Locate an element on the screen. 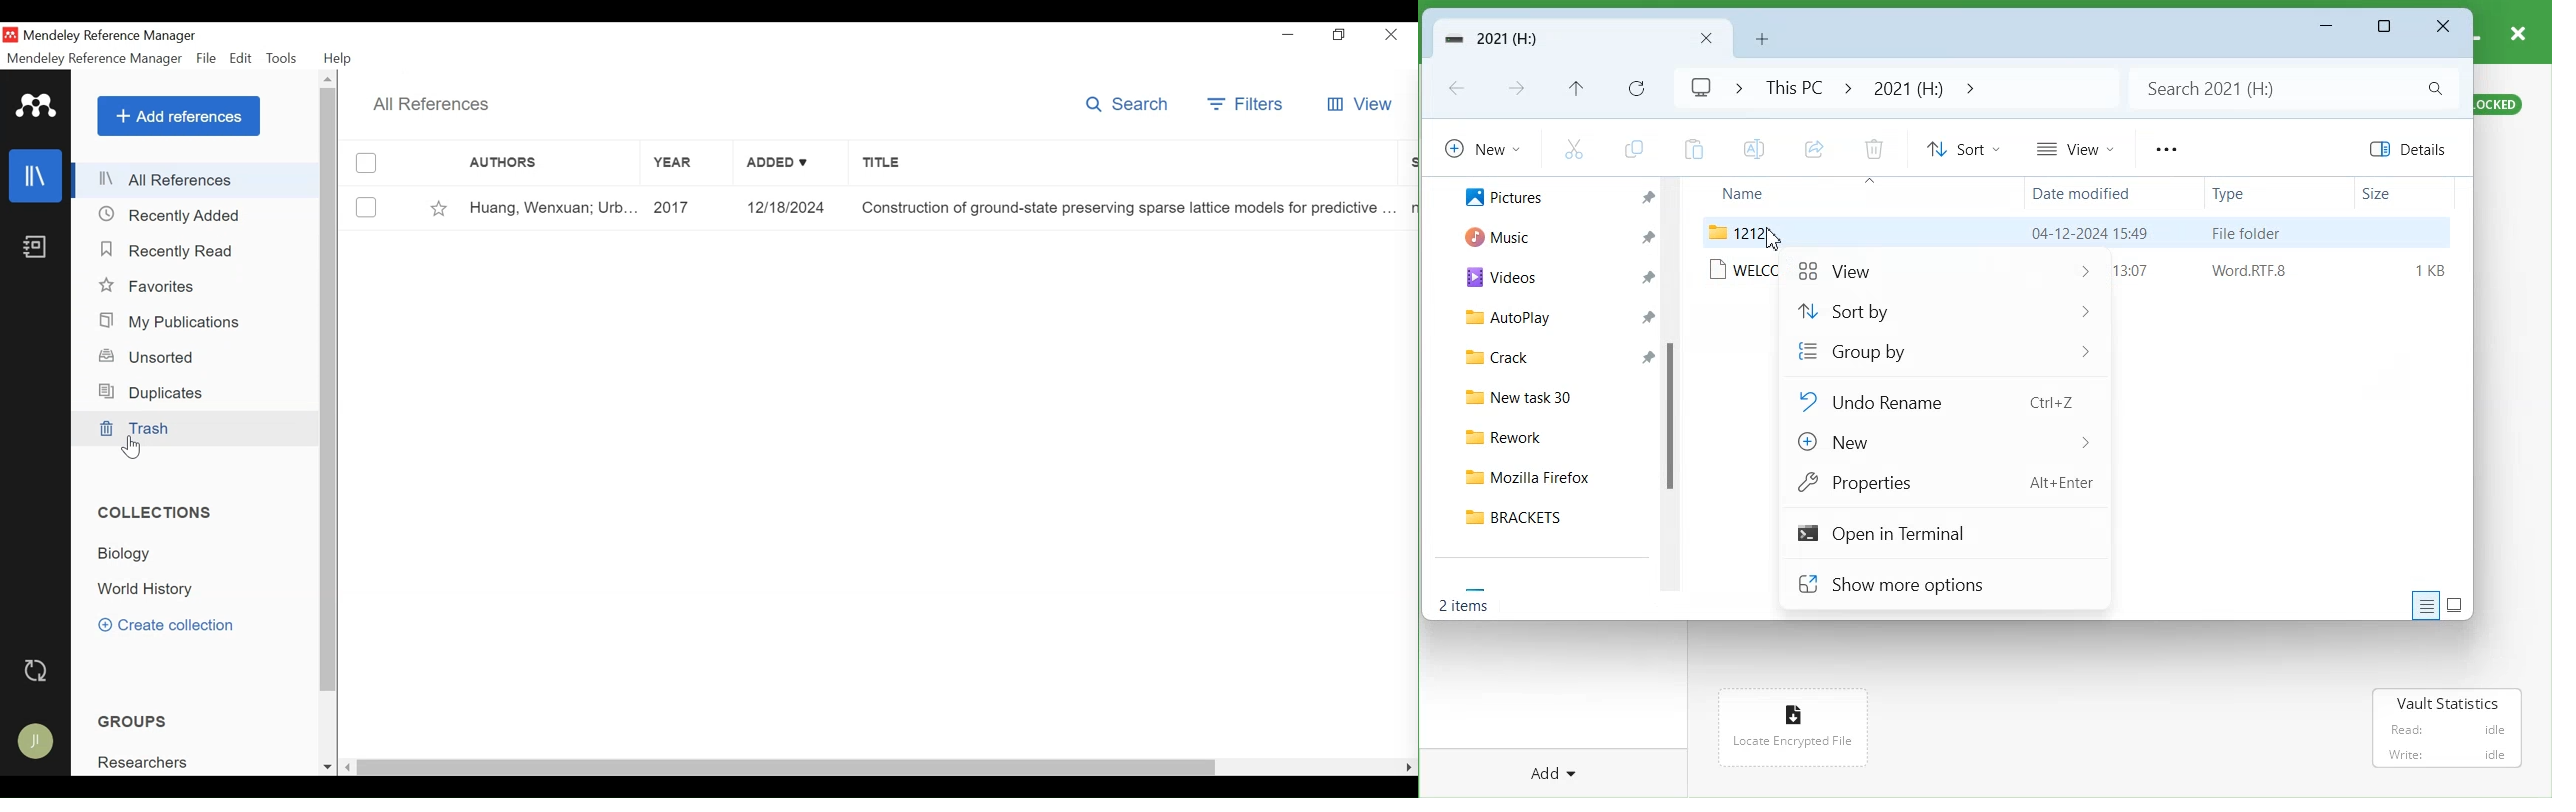 The image size is (2576, 812). Mendeley Reference Manager  is located at coordinates (92, 58).